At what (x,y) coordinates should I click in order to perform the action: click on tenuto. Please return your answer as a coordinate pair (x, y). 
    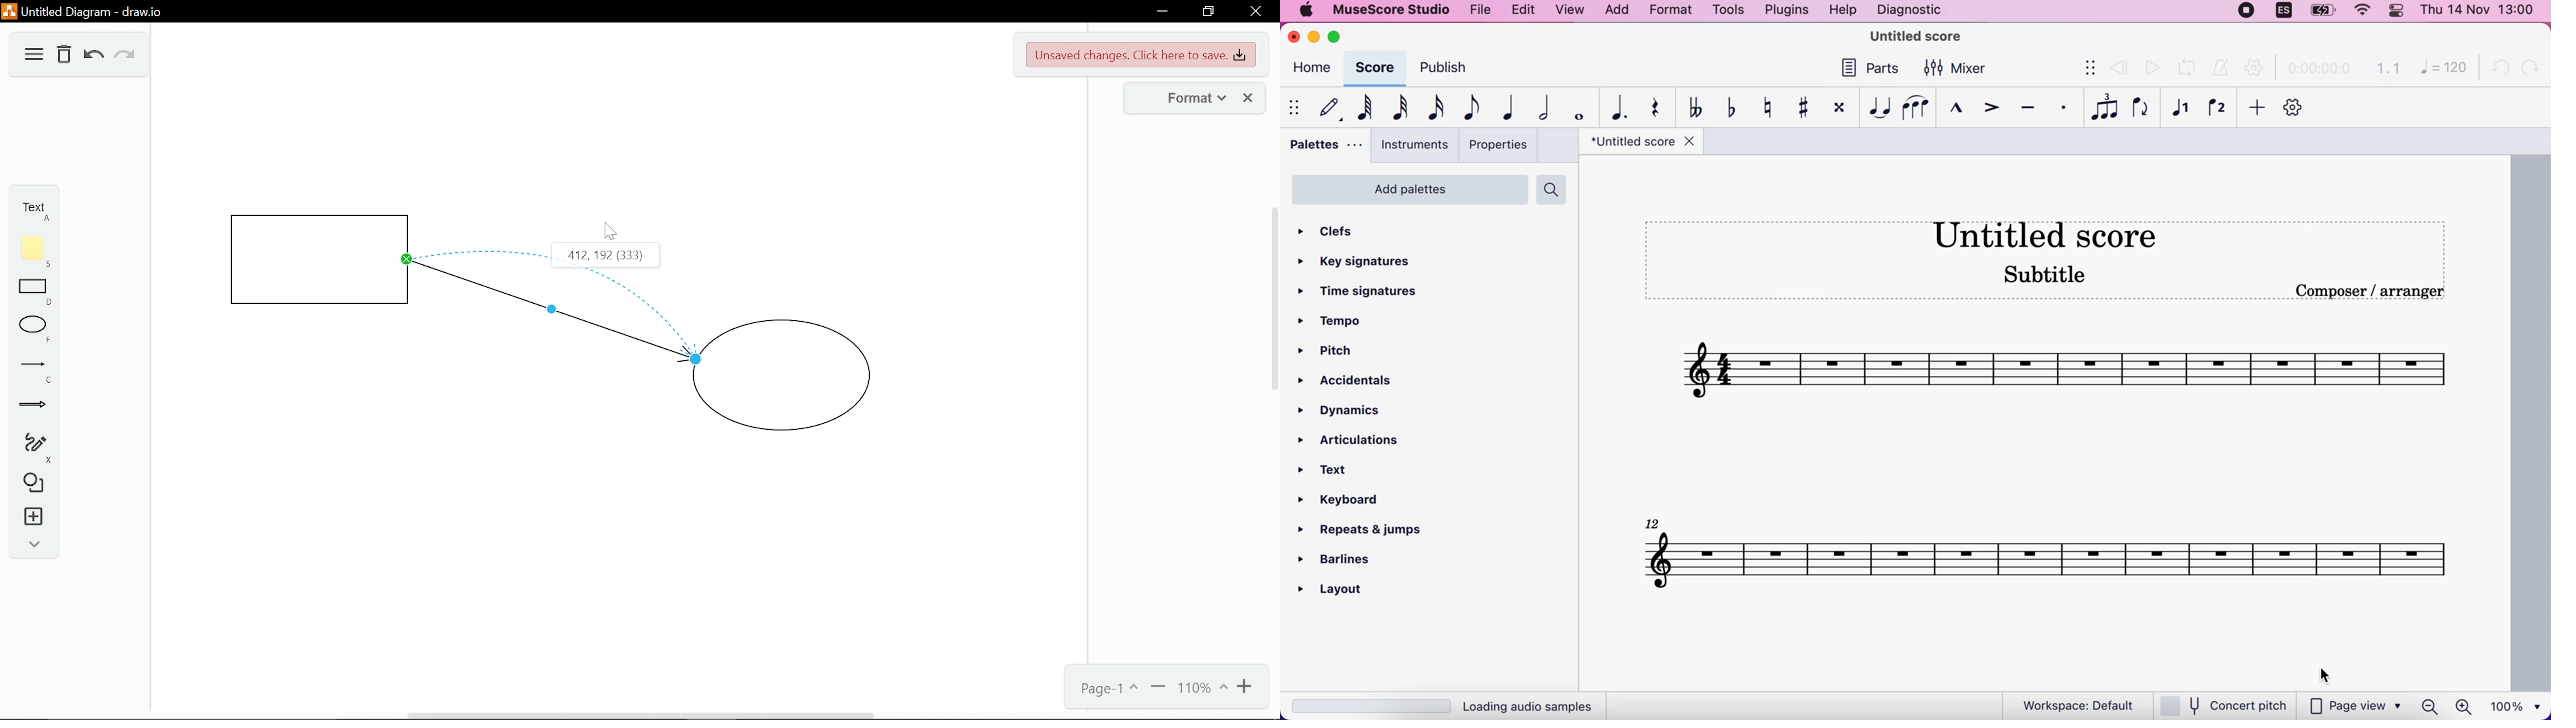
    Looking at the image, I should click on (2028, 111).